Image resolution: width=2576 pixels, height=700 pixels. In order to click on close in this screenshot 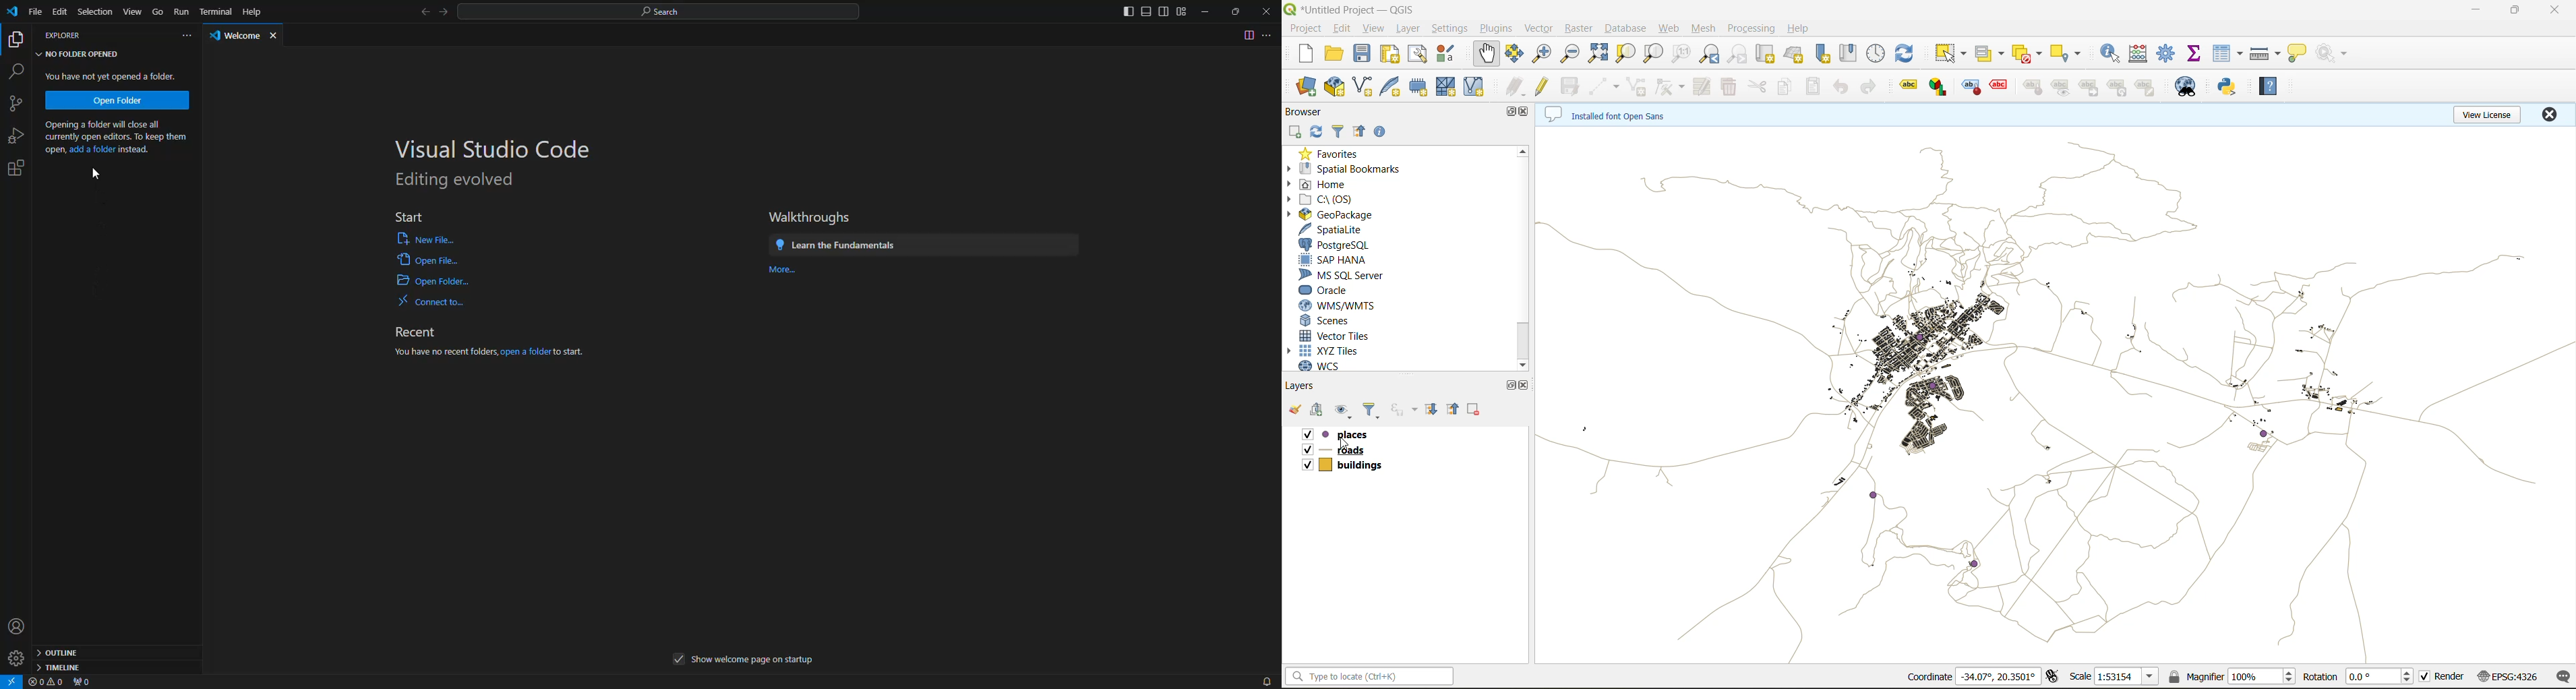, I will do `click(1524, 388)`.